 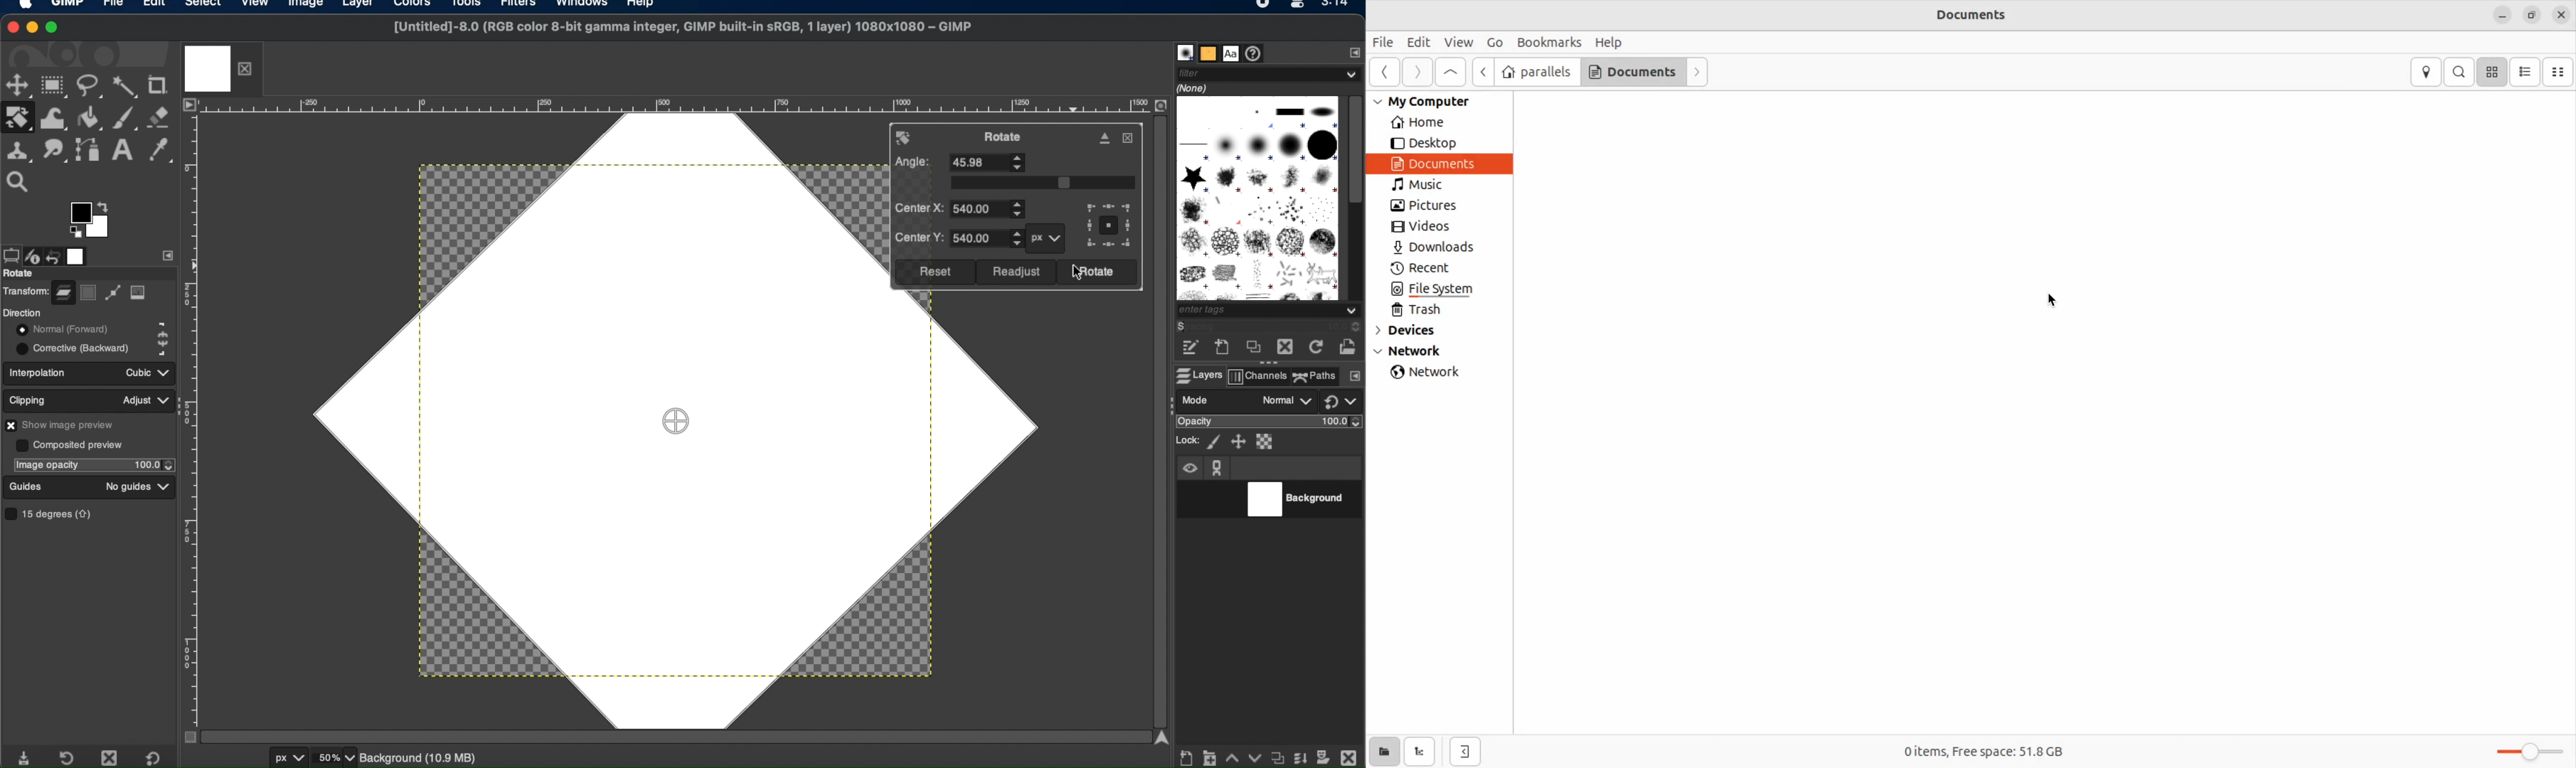 What do you see at coordinates (1284, 347) in the screenshot?
I see `delete this brush` at bounding box center [1284, 347].